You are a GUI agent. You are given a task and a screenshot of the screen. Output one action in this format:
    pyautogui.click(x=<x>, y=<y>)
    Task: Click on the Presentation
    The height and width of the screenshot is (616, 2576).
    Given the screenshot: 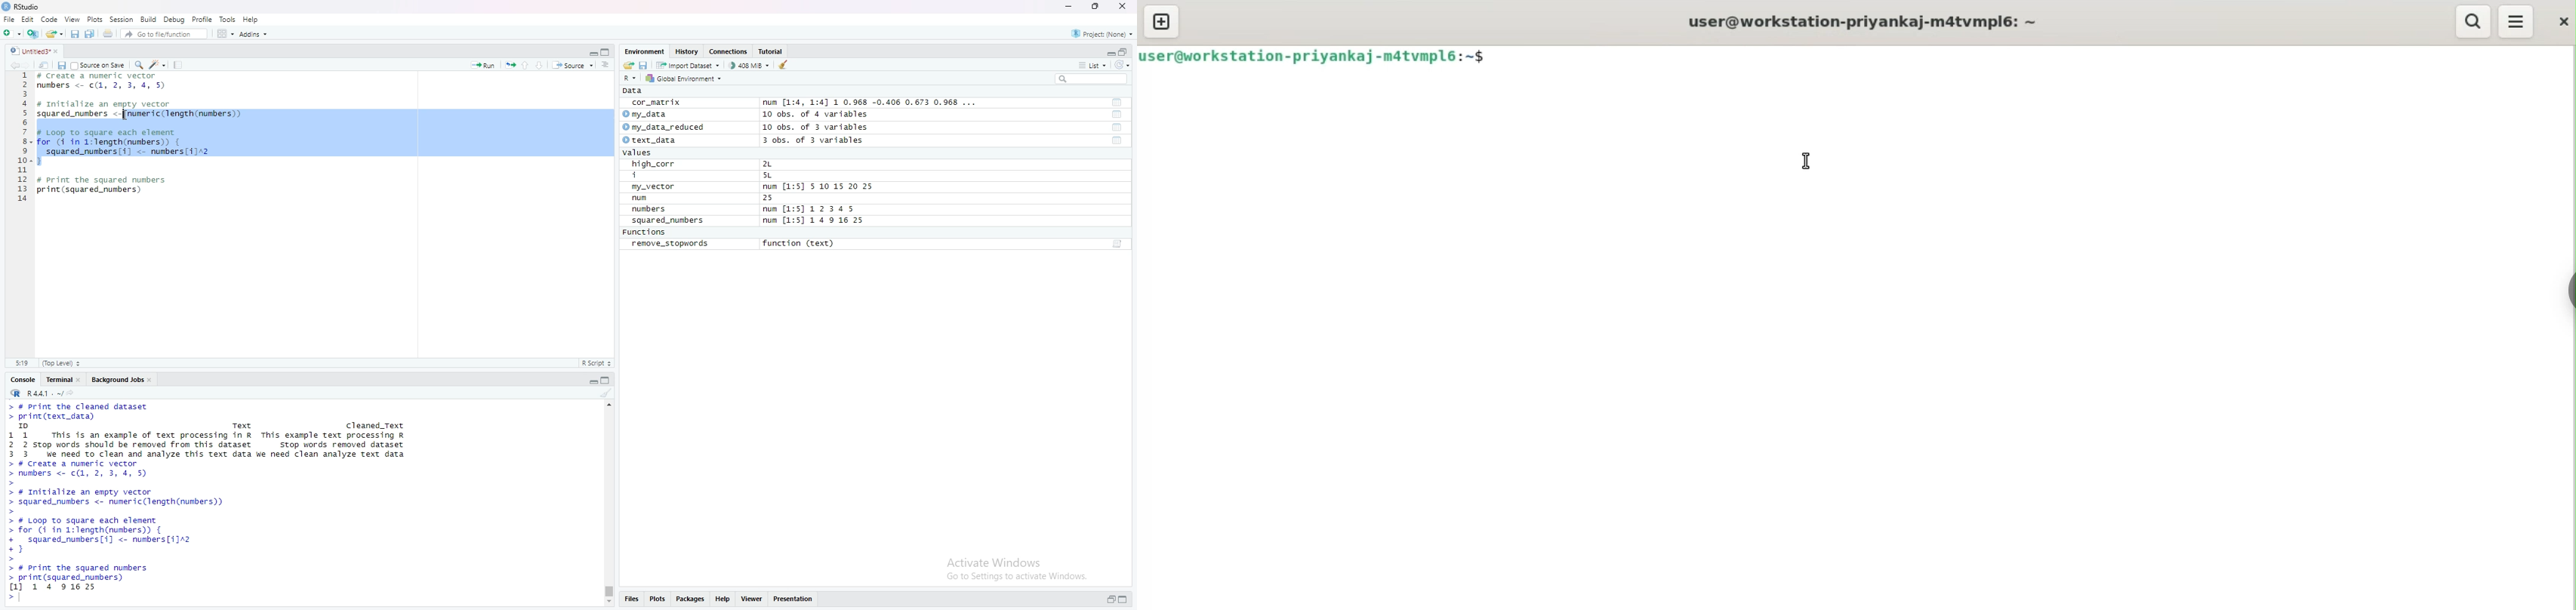 What is the action you would take?
    pyautogui.click(x=794, y=599)
    